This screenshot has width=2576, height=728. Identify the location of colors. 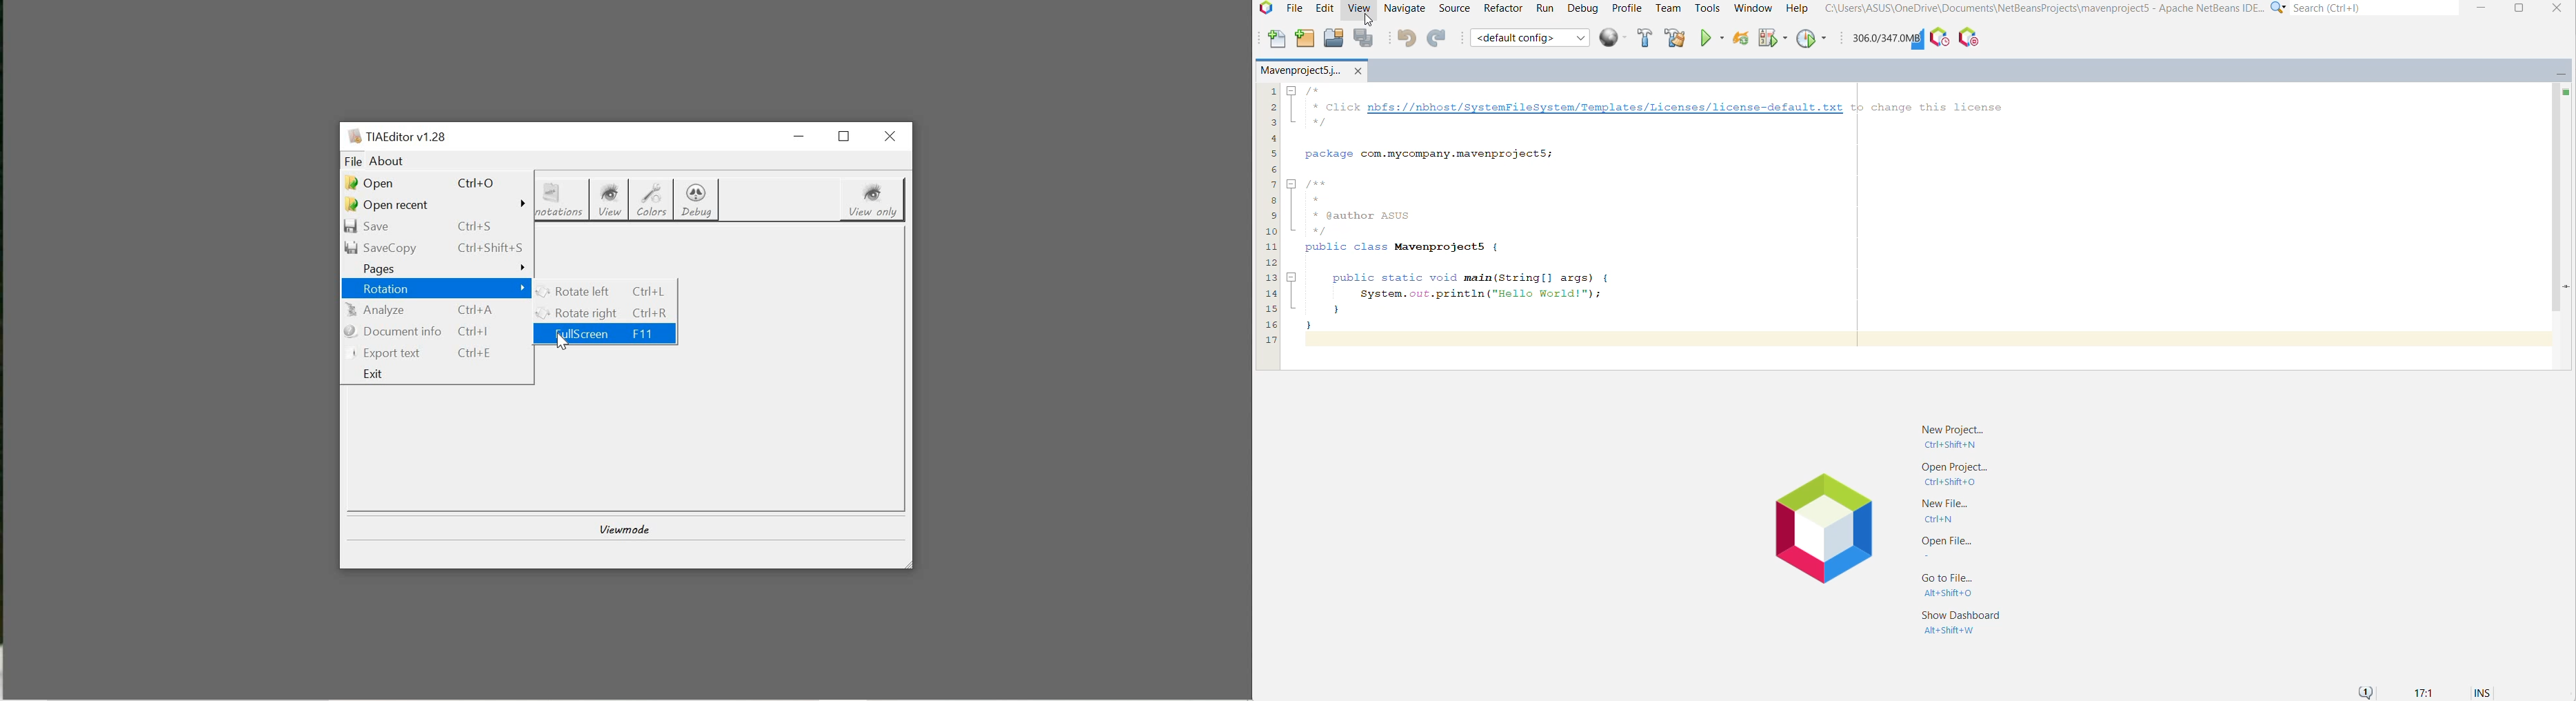
(653, 201).